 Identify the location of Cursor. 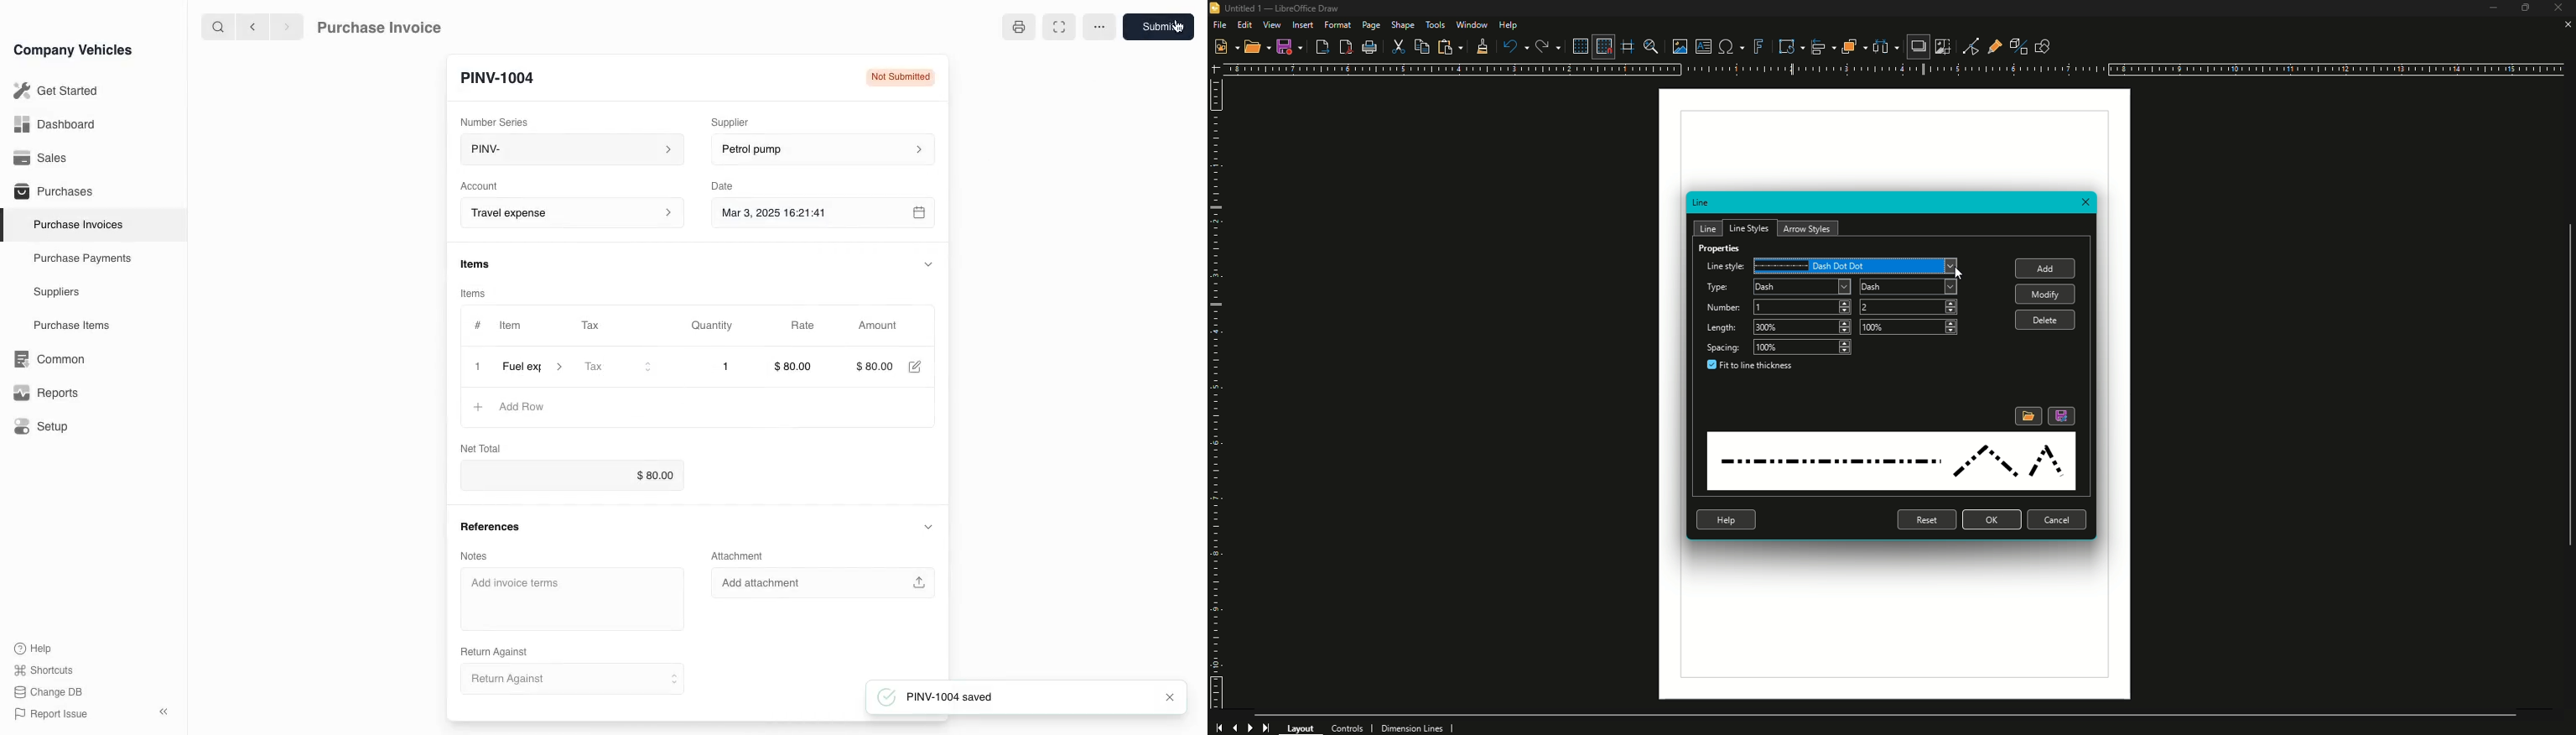
(1961, 273).